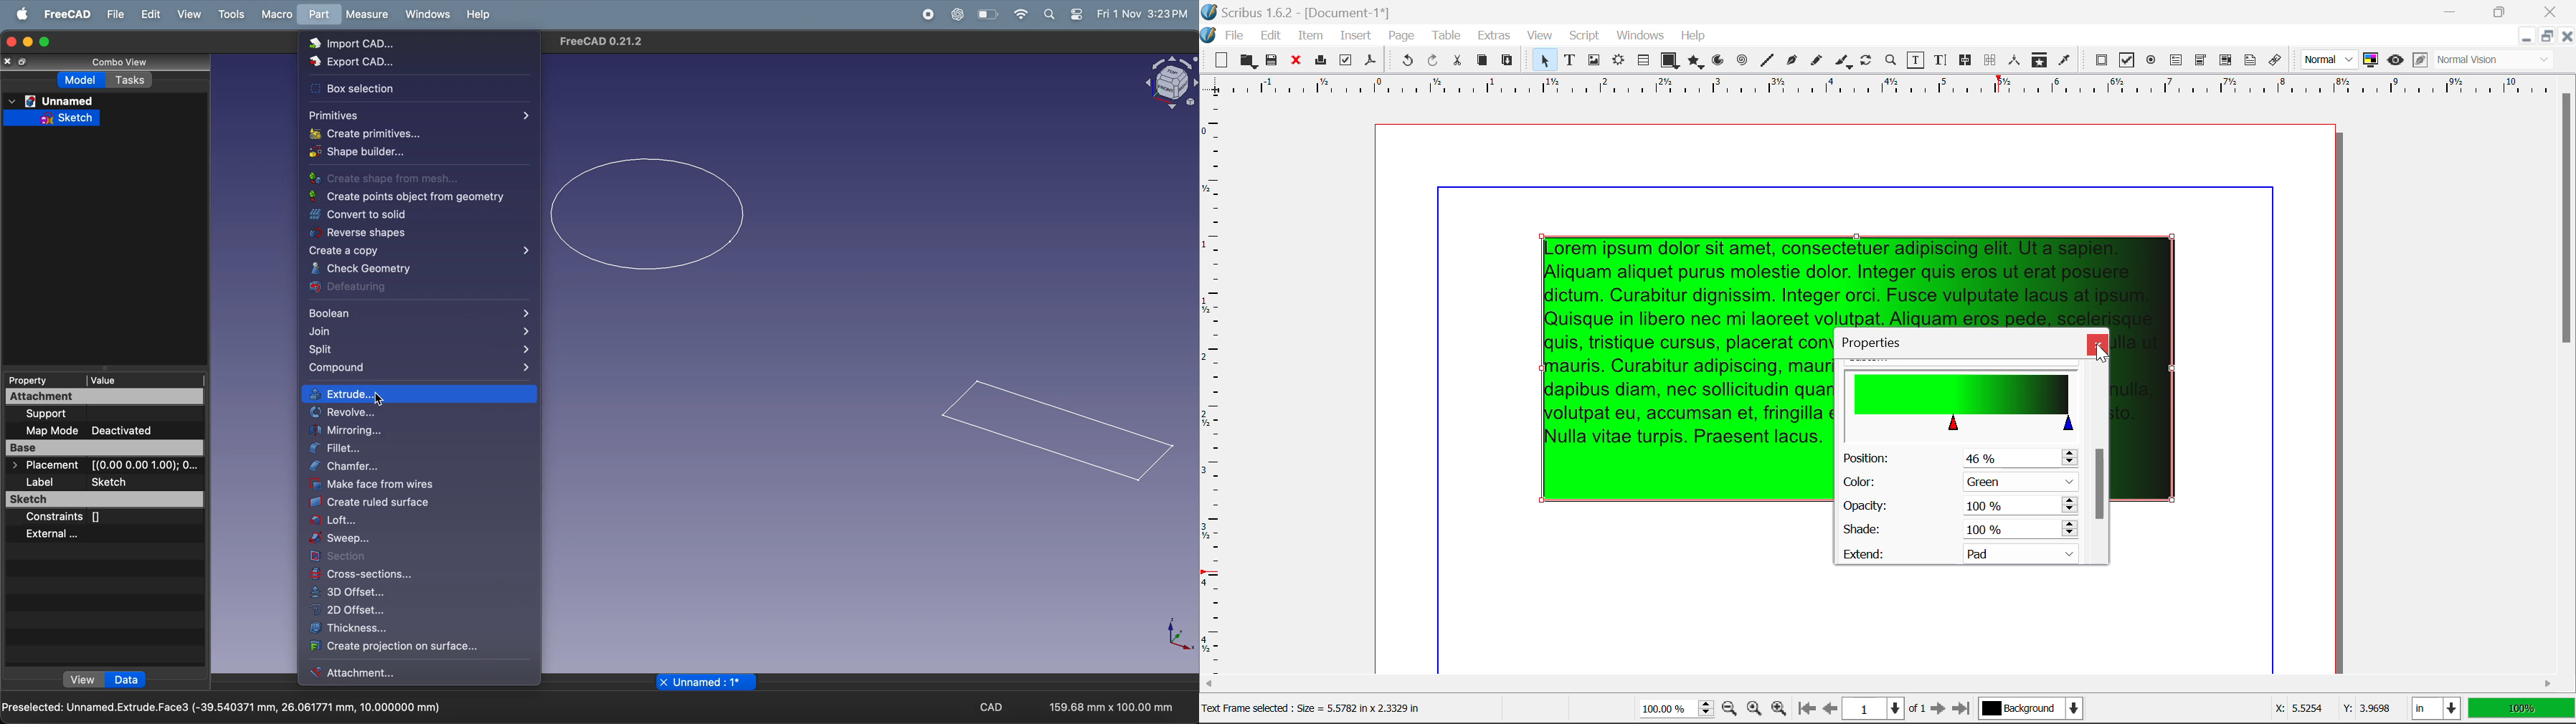  I want to click on Discard, so click(1295, 62).